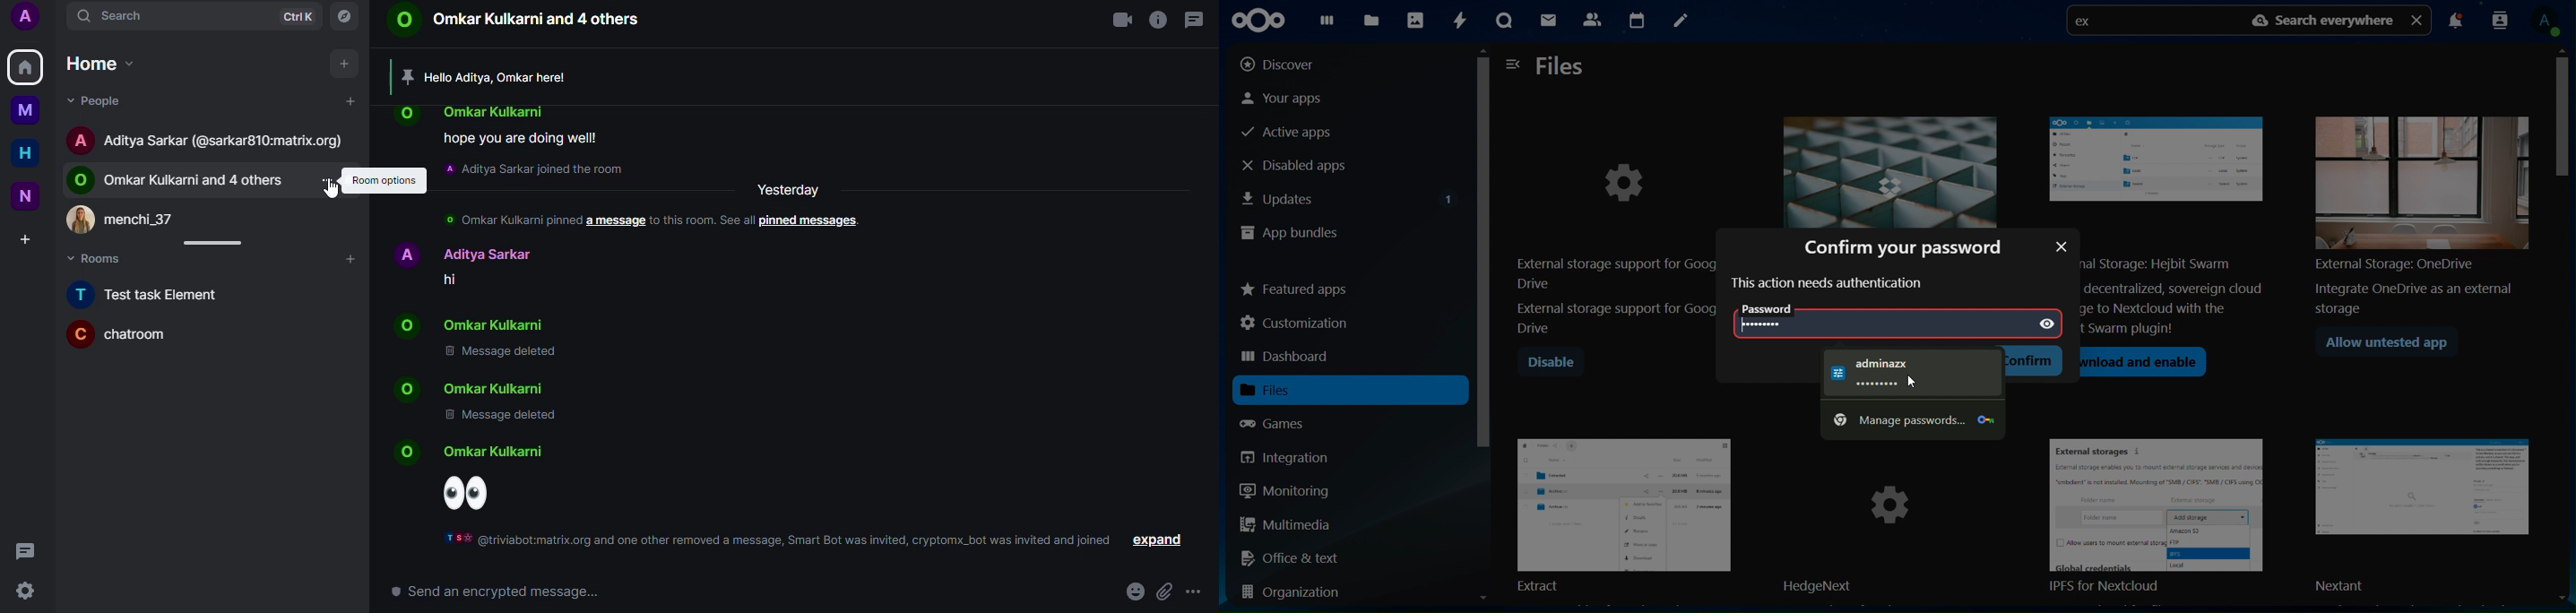 This screenshot has height=616, width=2576. Describe the element at coordinates (494, 453) in the screenshot. I see `o Omkar Kulkarni` at that location.